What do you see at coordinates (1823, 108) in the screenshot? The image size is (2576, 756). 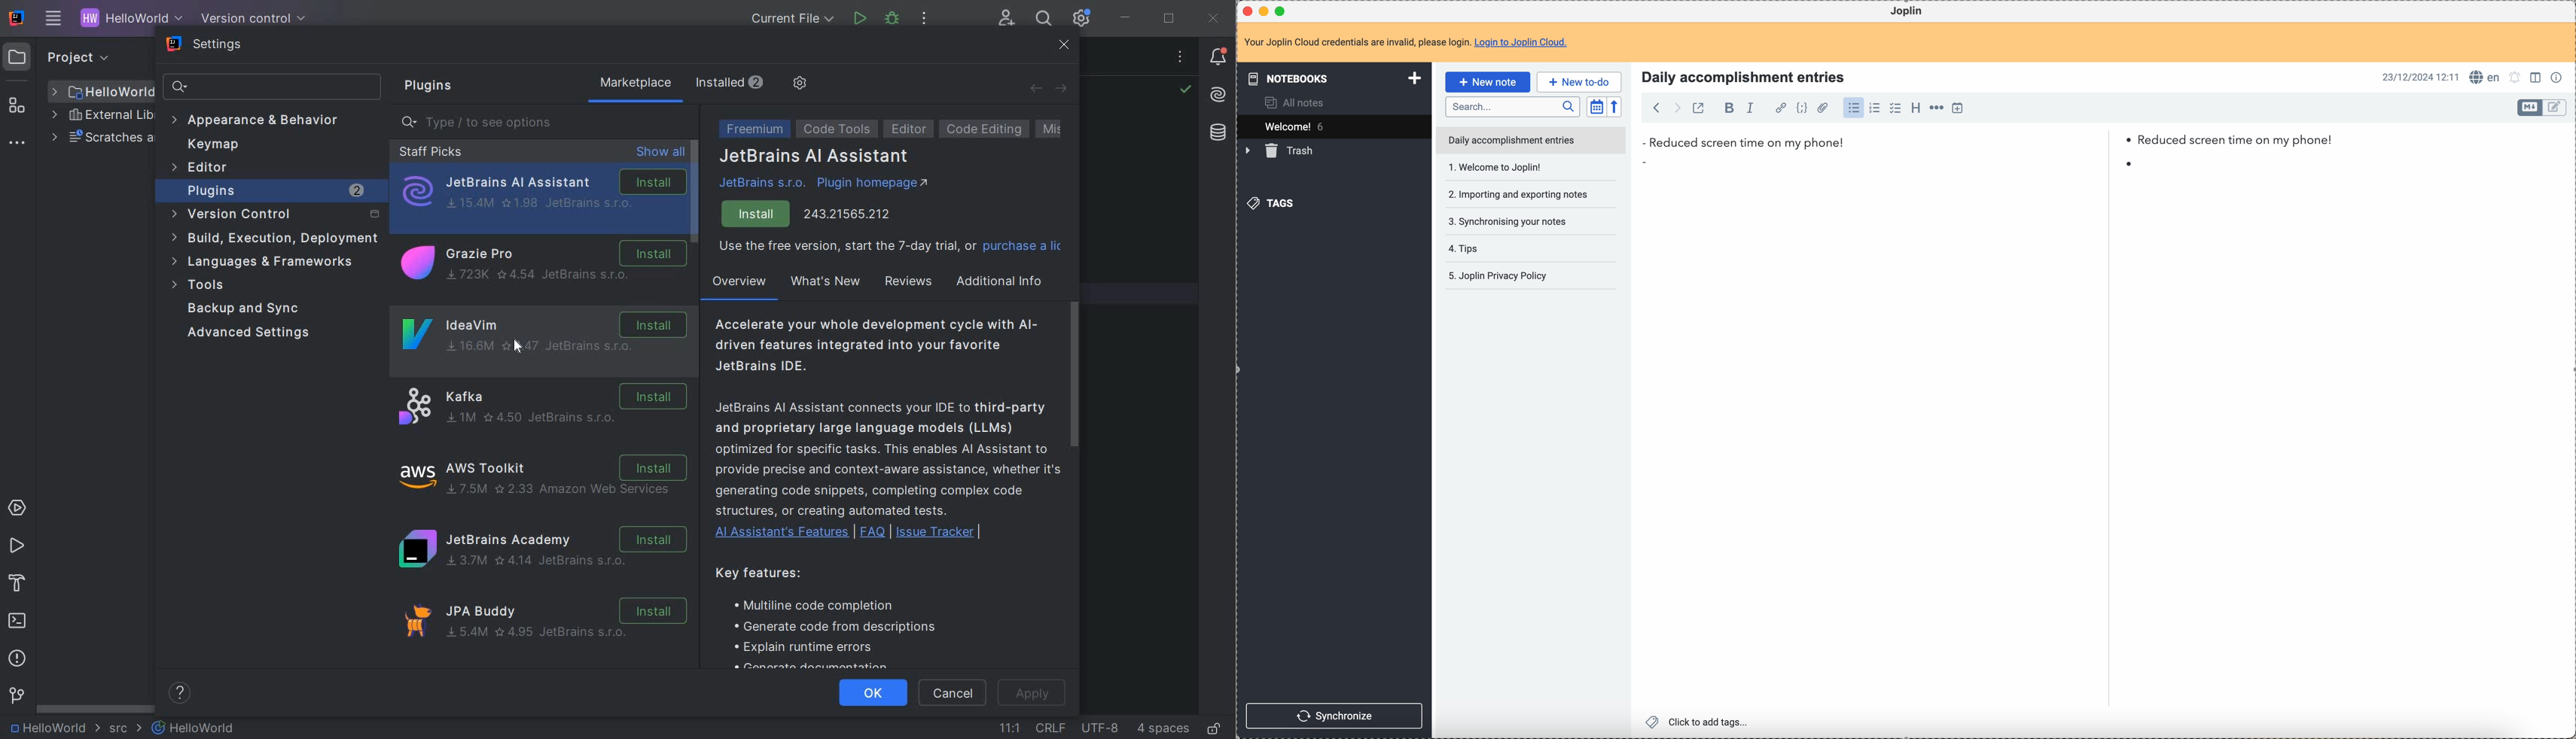 I see `attach file` at bounding box center [1823, 108].